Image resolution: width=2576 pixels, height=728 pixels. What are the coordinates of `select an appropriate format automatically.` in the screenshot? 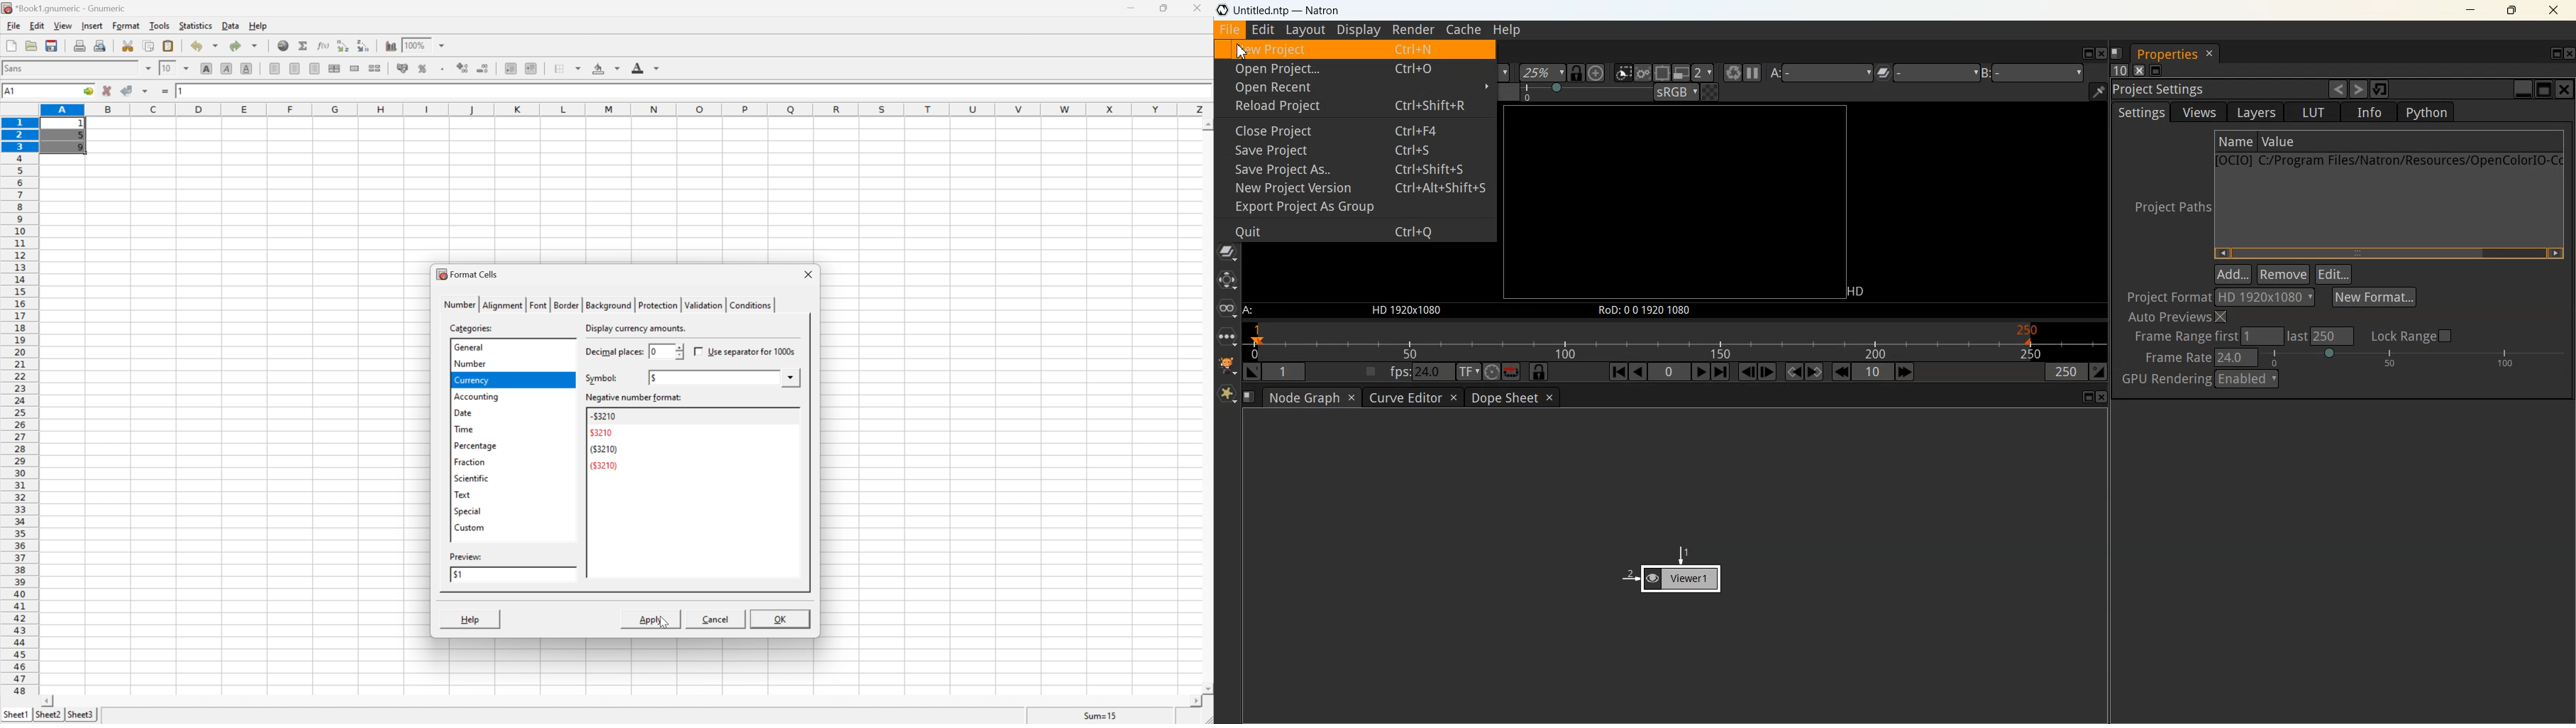 It's located at (671, 328).